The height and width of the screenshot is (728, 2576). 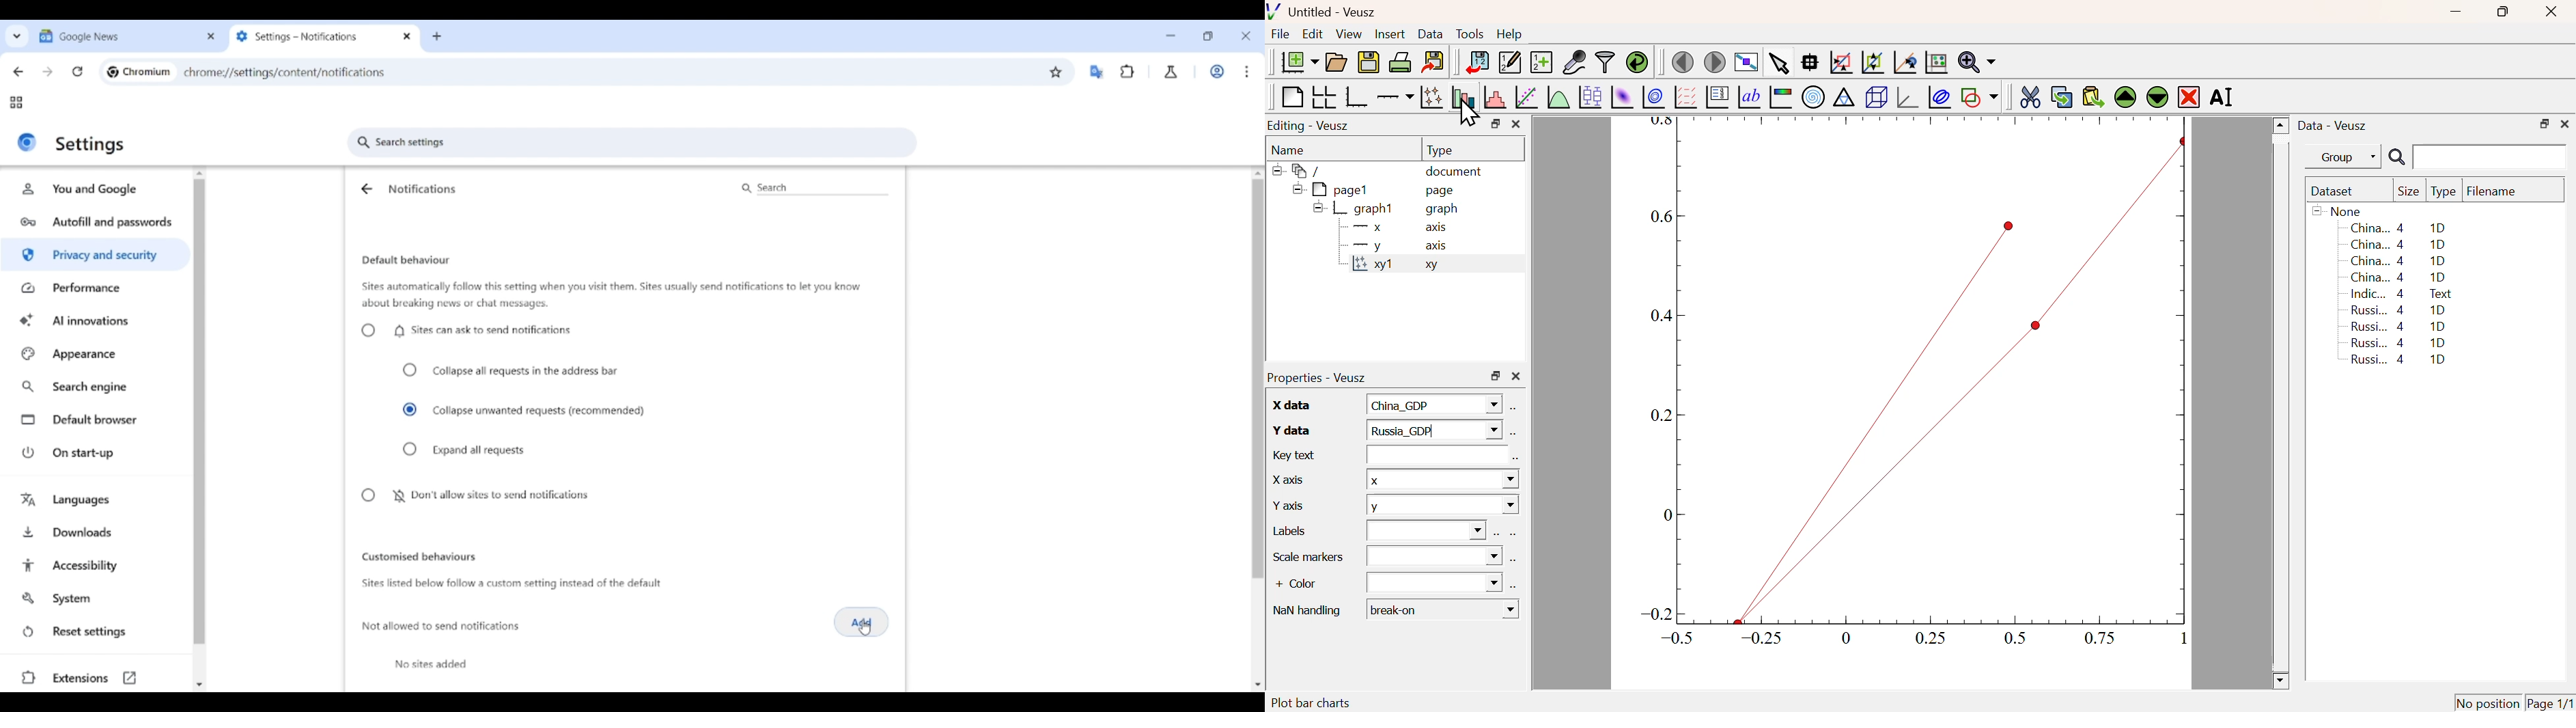 What do you see at coordinates (2544, 124) in the screenshot?
I see `Restore Down` at bounding box center [2544, 124].